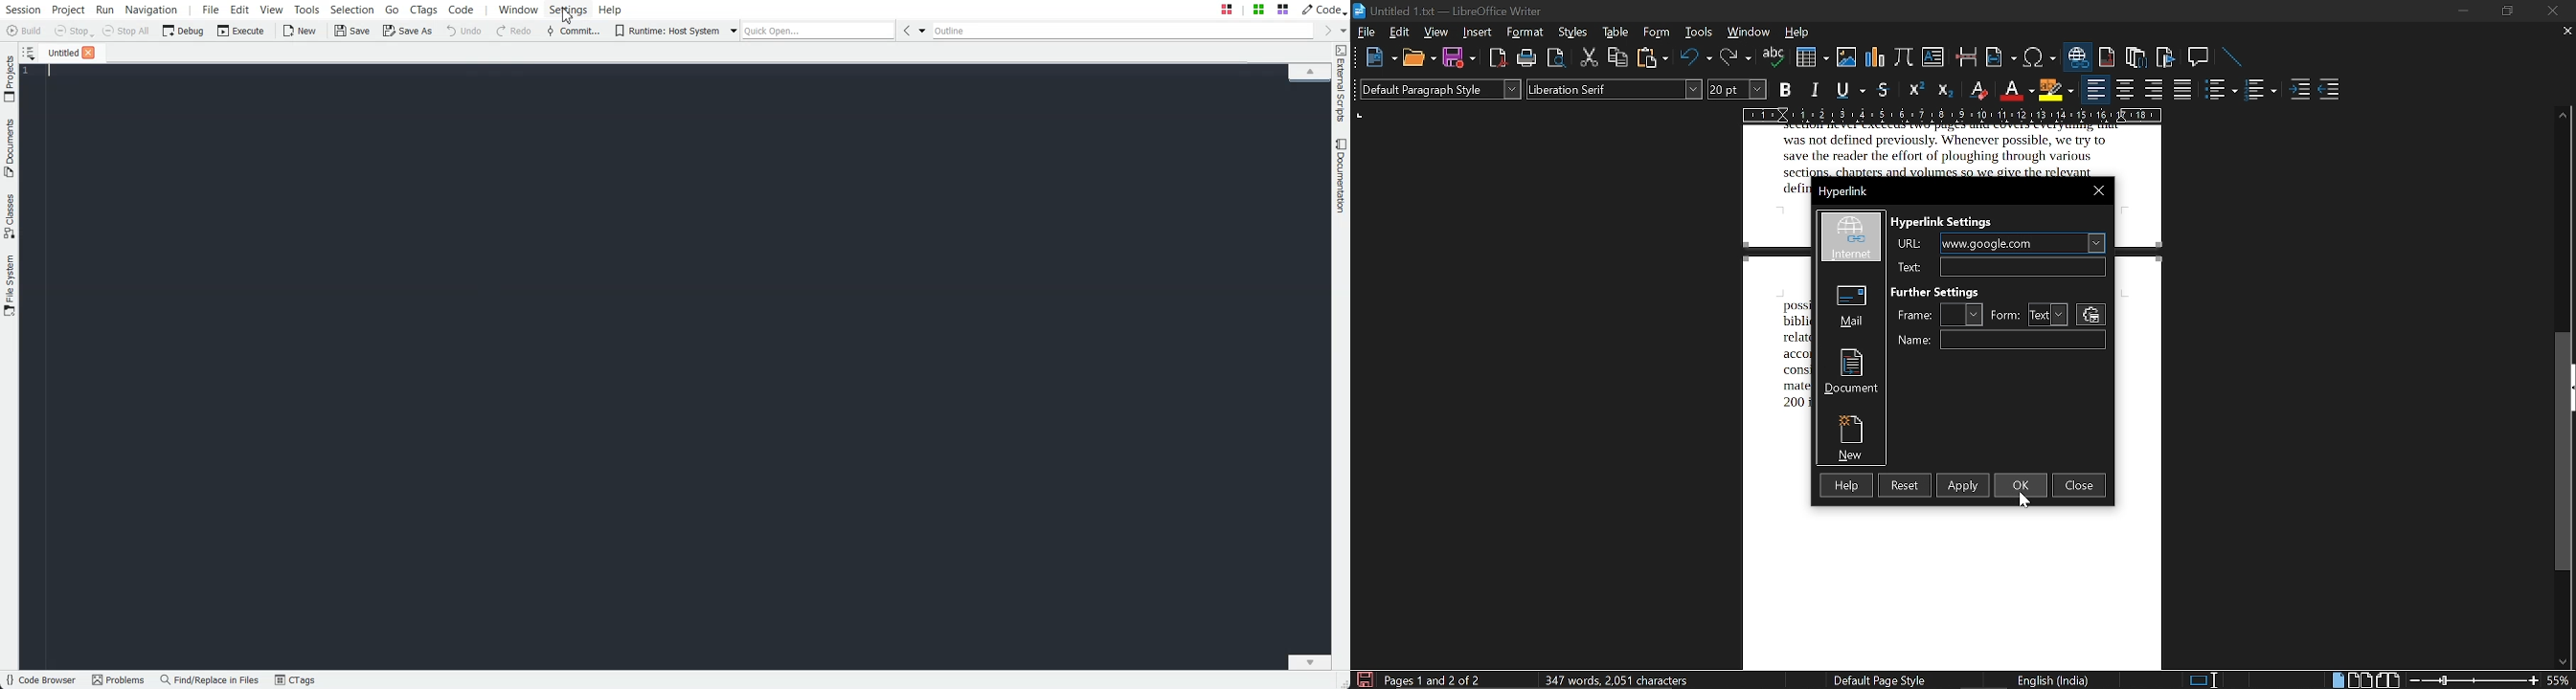 This screenshot has width=2576, height=700. Describe the element at coordinates (1309, 83) in the screenshot. I see `File Overview` at that location.